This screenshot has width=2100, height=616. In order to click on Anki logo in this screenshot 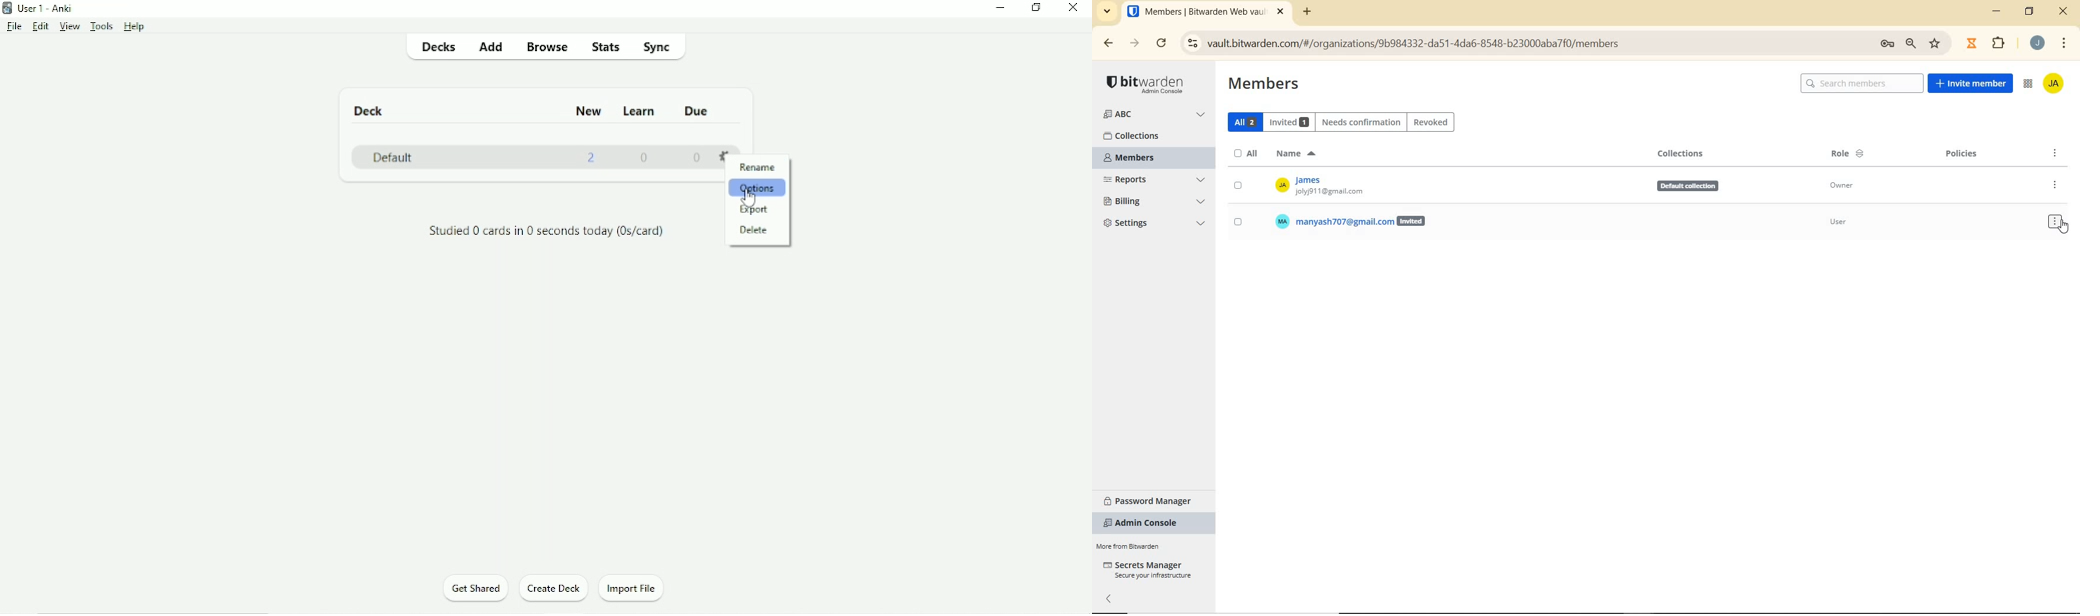, I will do `click(8, 8)`.